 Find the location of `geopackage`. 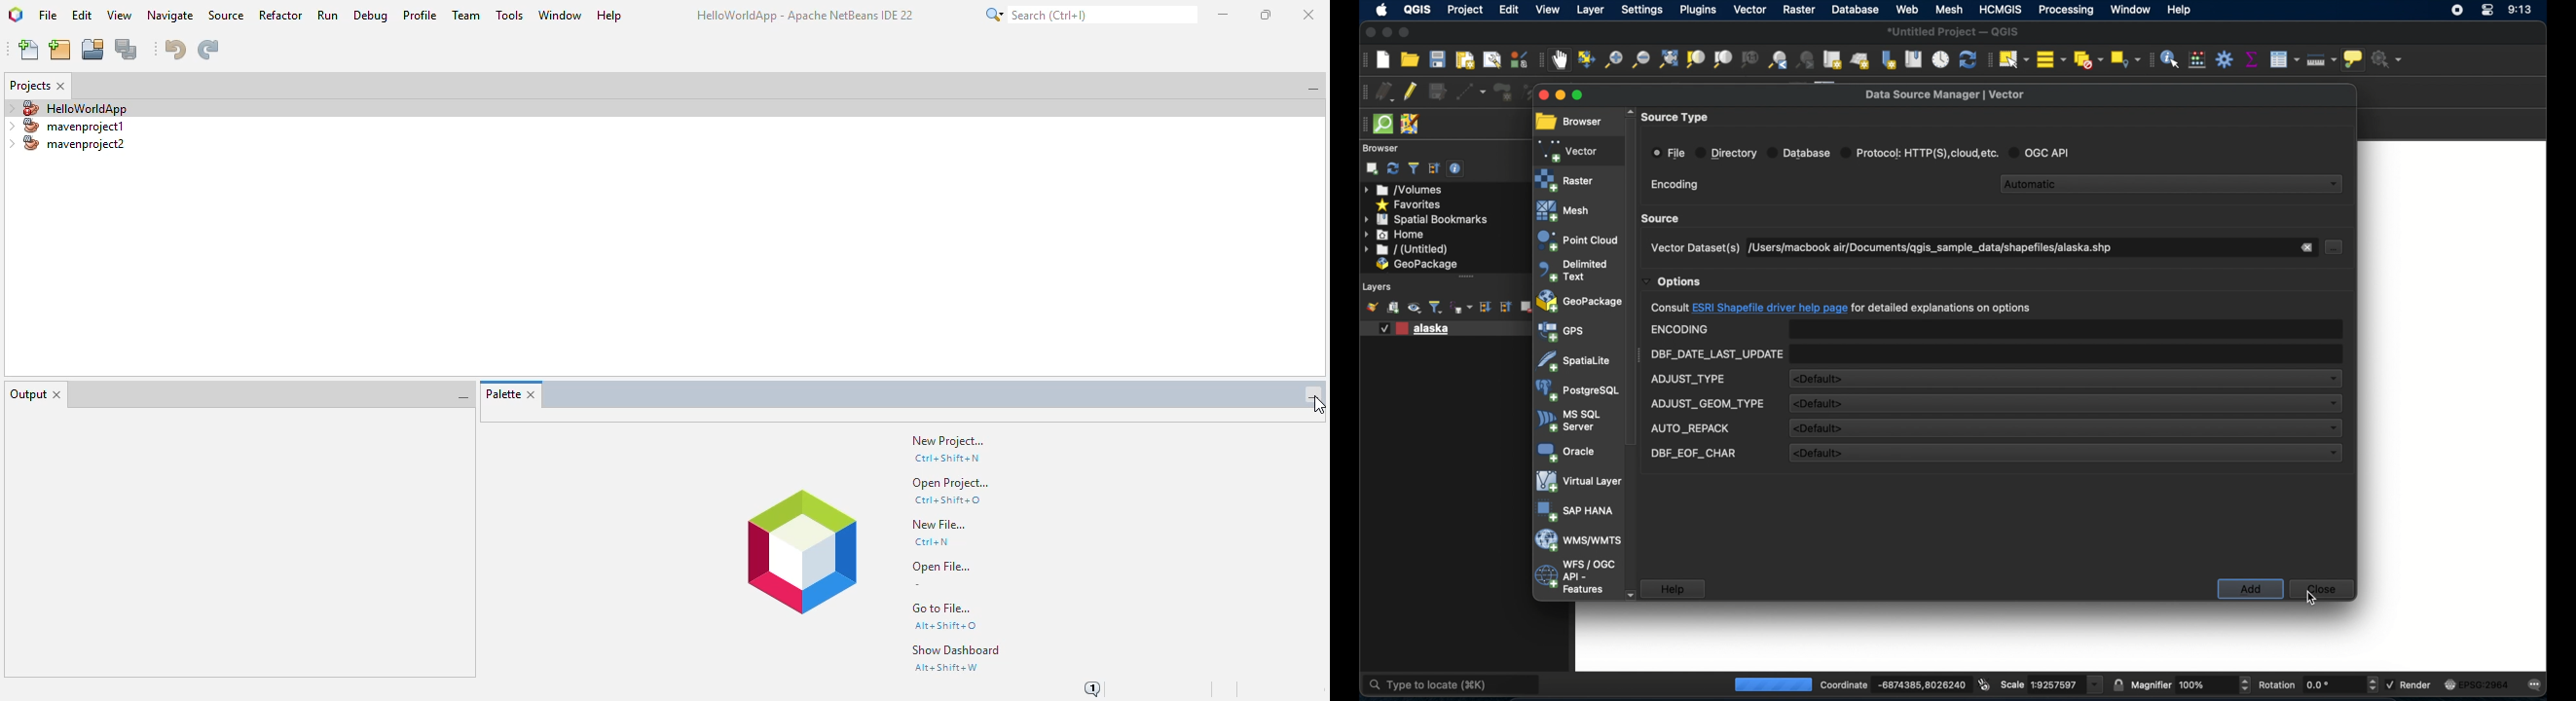

geopackage is located at coordinates (1580, 302).